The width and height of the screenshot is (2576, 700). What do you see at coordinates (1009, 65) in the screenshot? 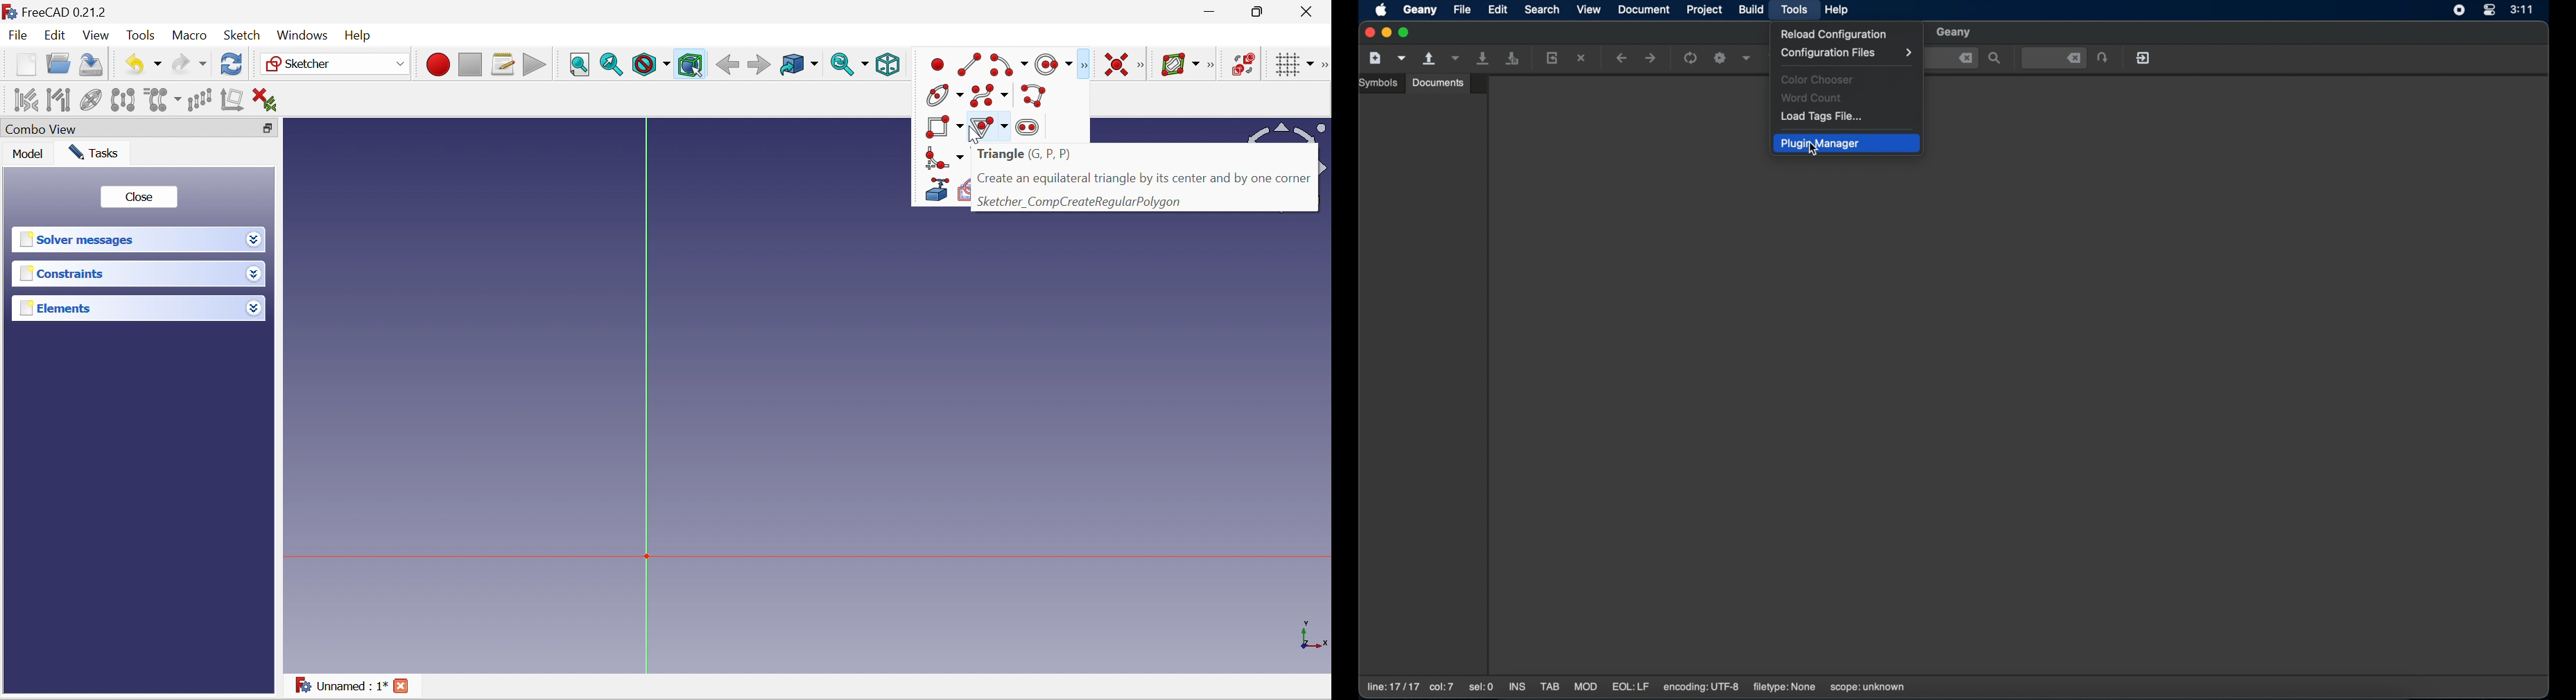
I see `Create arc` at bounding box center [1009, 65].